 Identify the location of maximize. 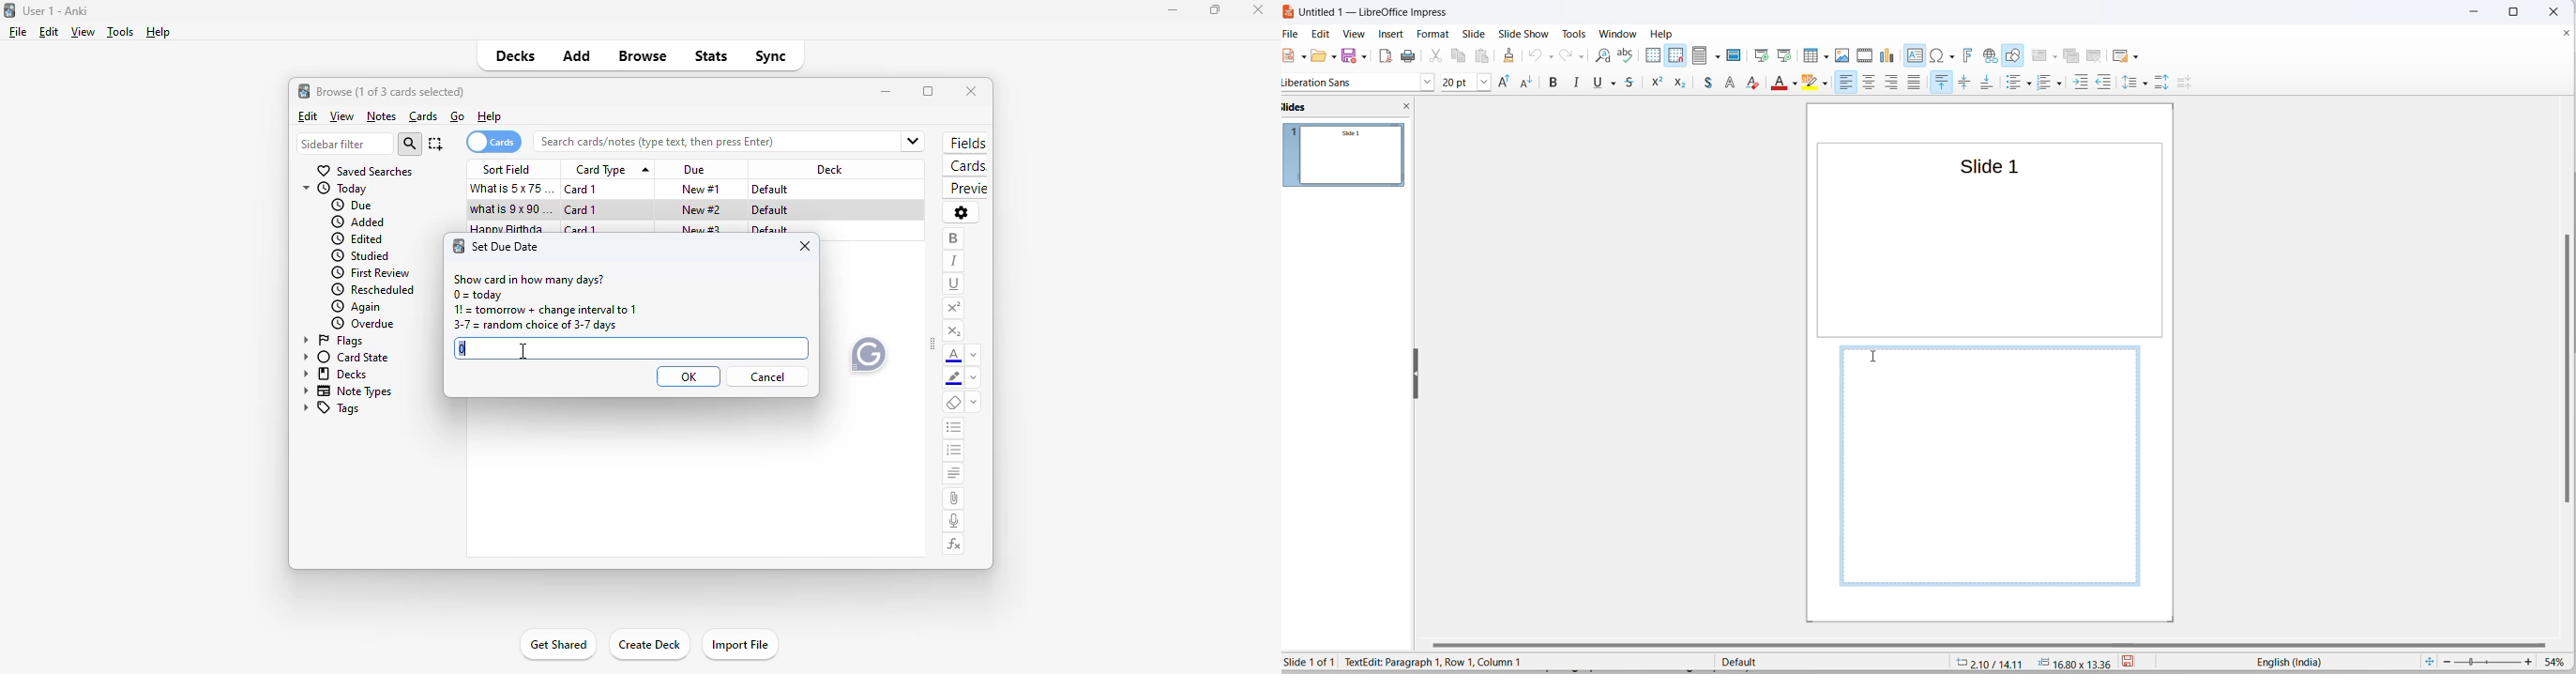
(928, 91).